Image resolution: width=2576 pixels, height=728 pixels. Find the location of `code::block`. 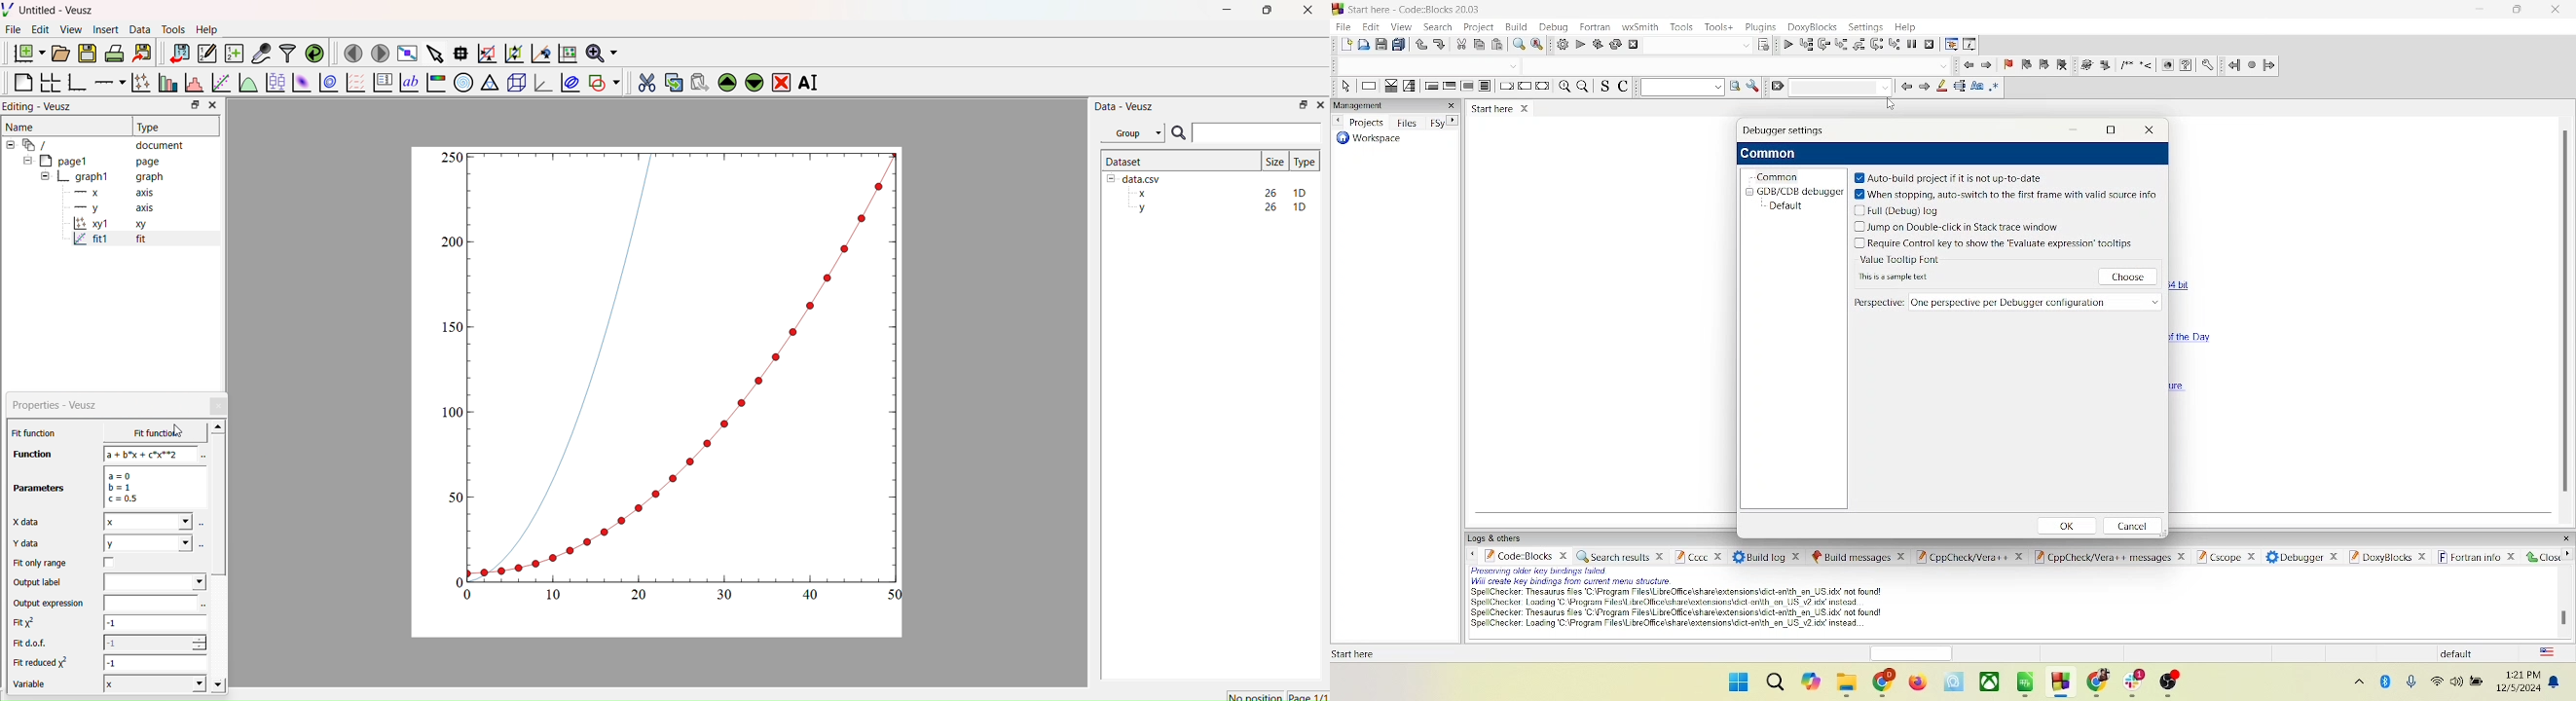

code::block is located at coordinates (1417, 11).